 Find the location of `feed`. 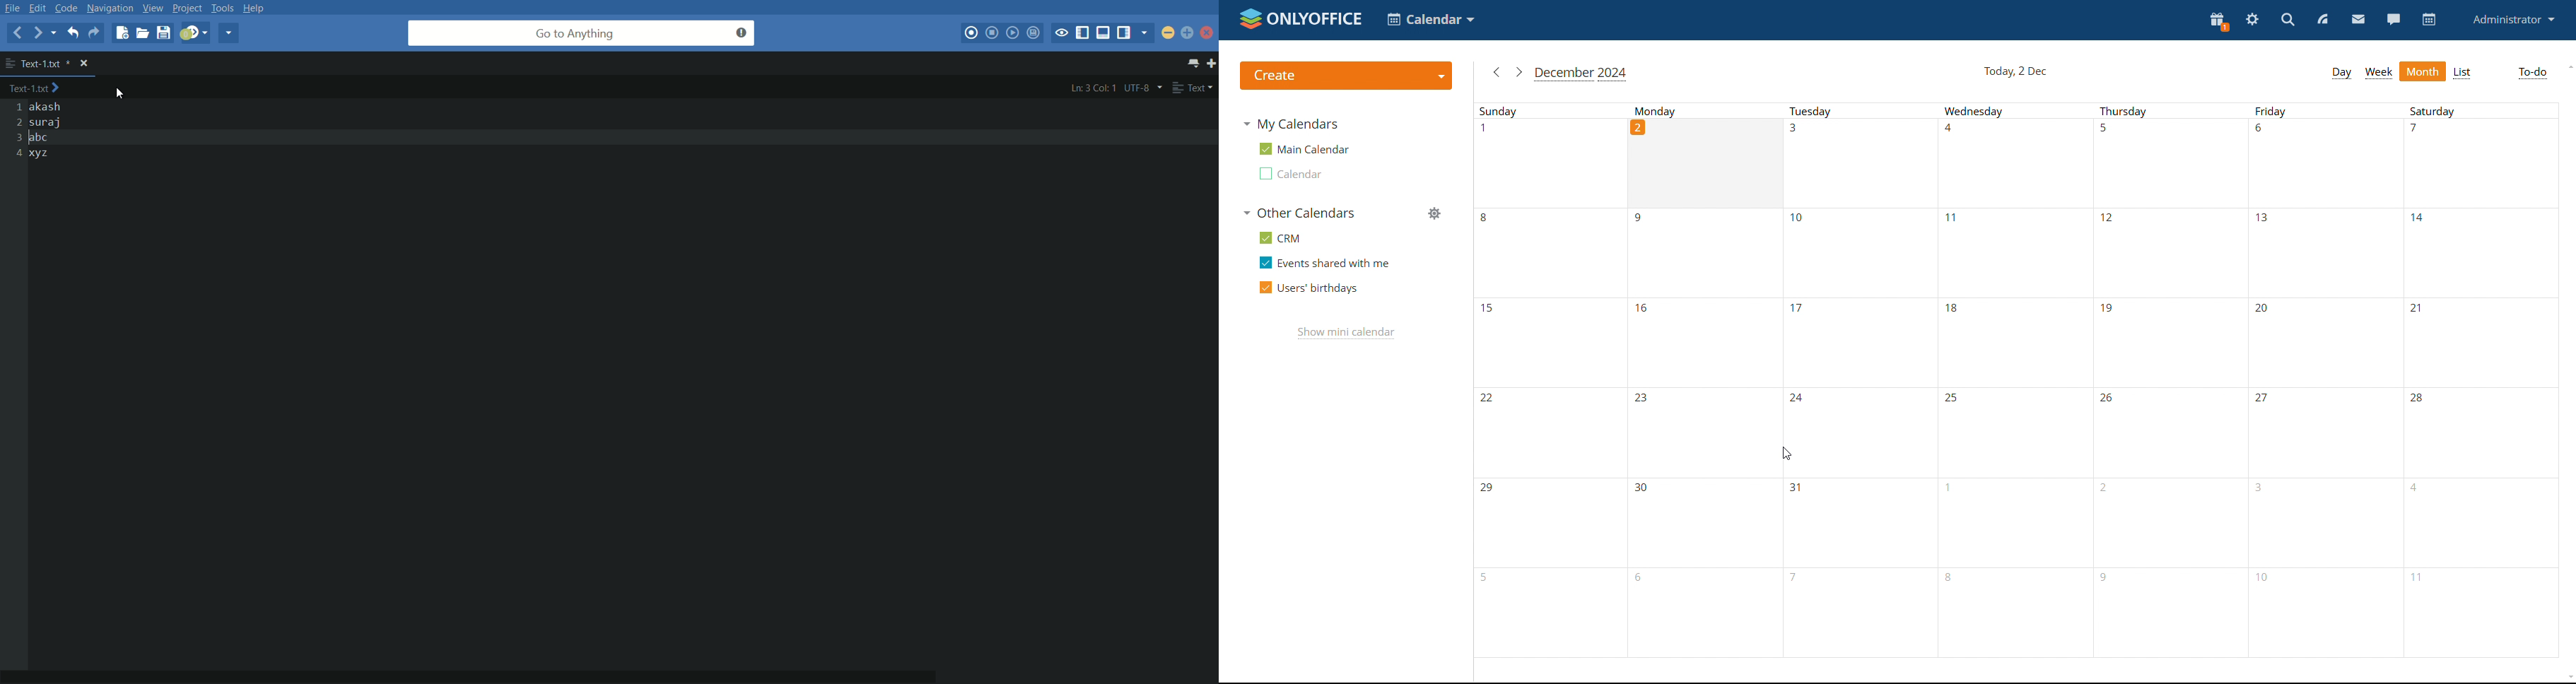

feed is located at coordinates (2324, 21).